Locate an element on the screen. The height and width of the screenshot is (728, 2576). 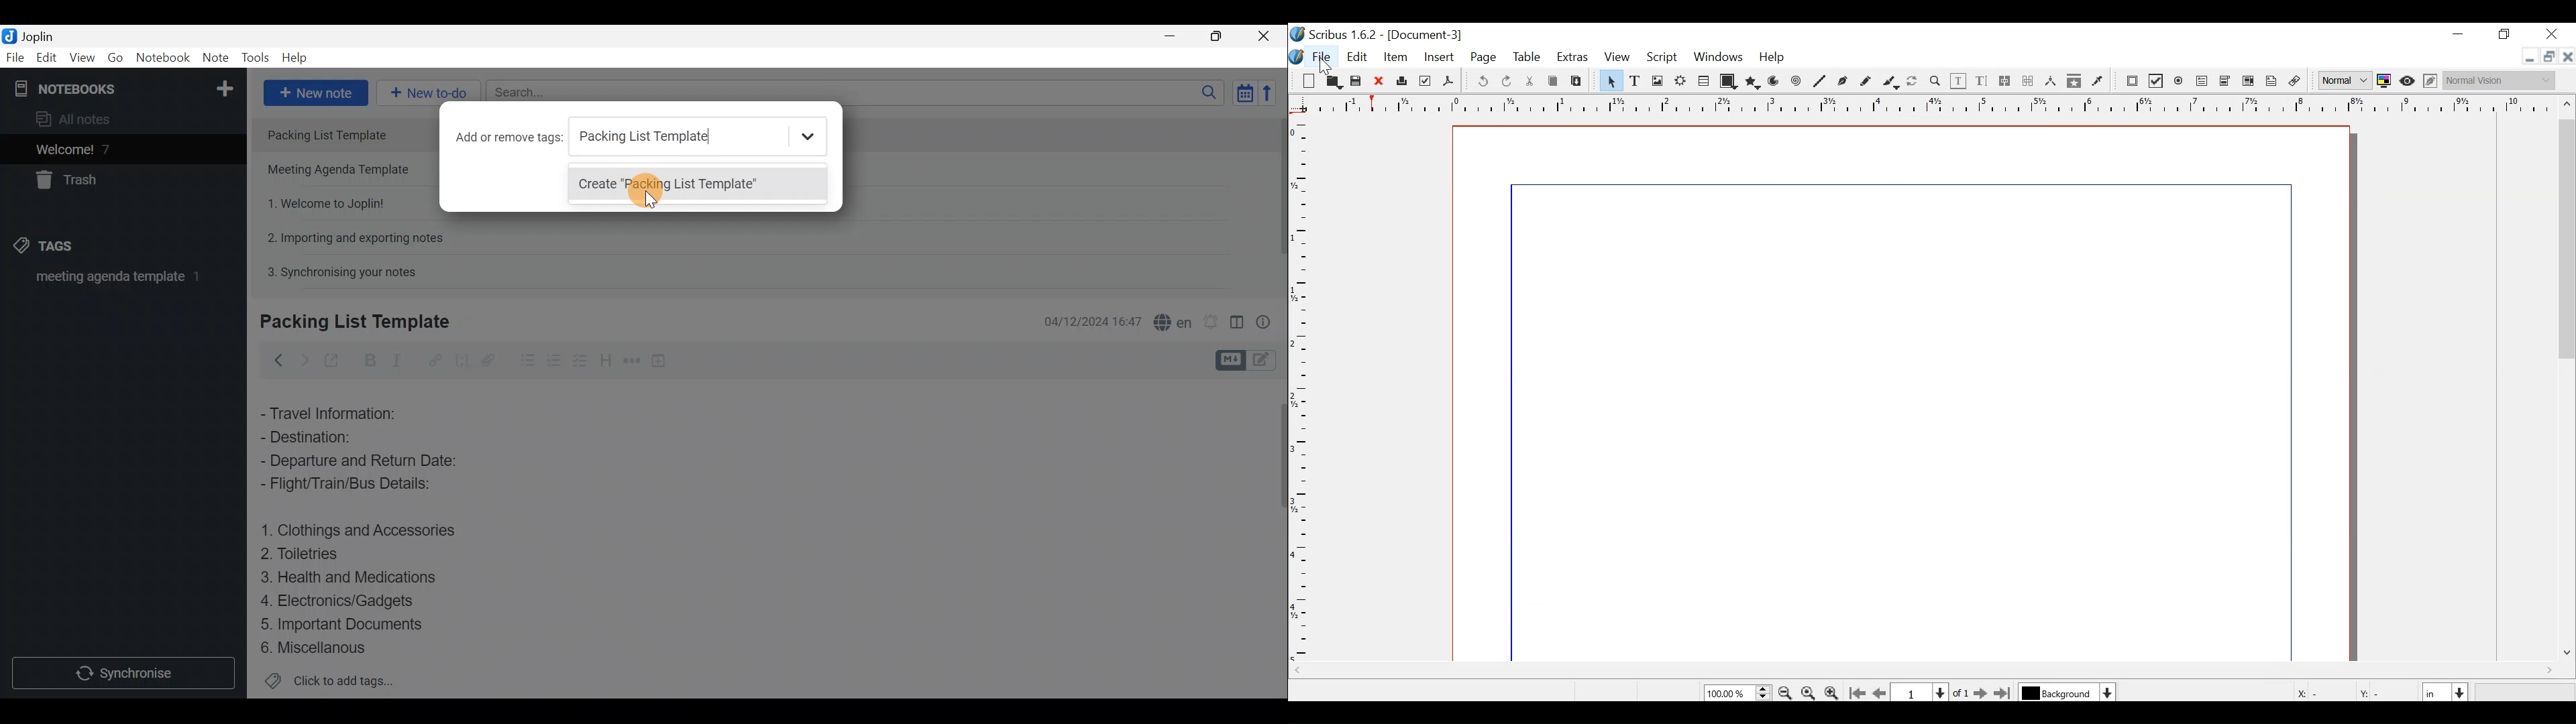
Toggle sort order field is located at coordinates (1240, 93).